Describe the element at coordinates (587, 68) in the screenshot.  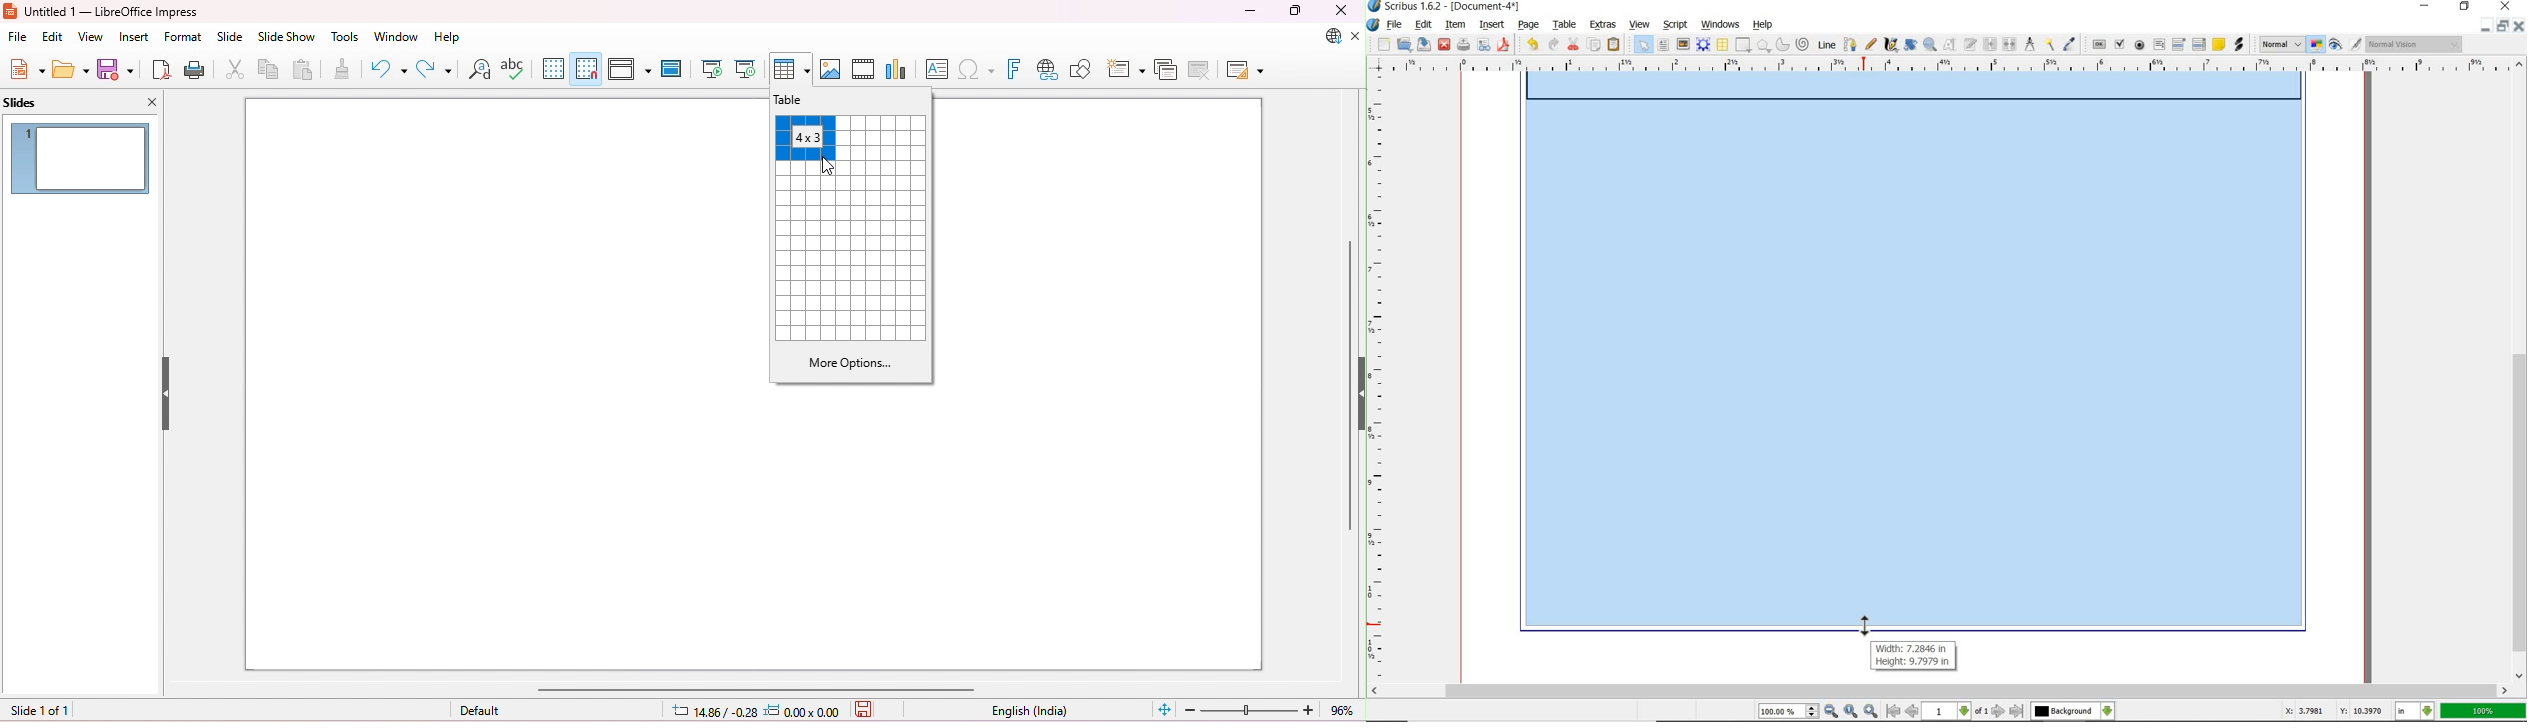
I see `snap to grid` at that location.